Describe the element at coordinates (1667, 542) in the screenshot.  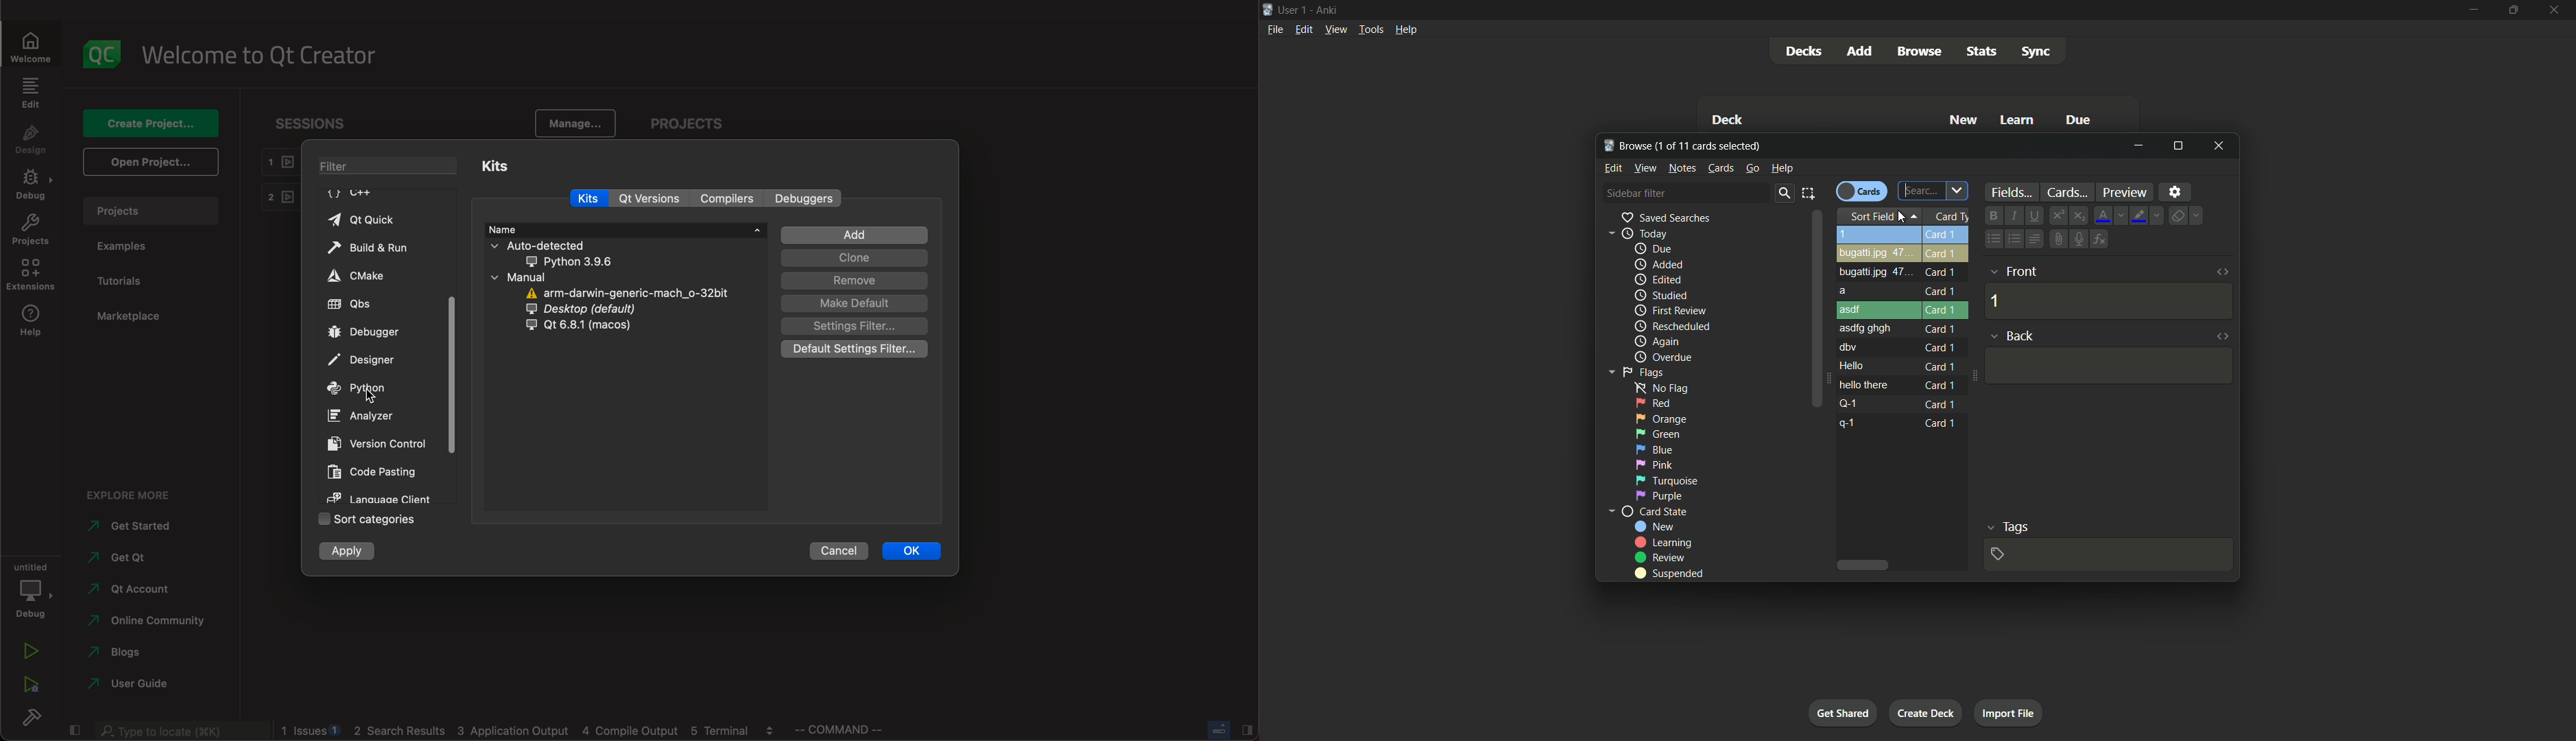
I see `learning` at that location.